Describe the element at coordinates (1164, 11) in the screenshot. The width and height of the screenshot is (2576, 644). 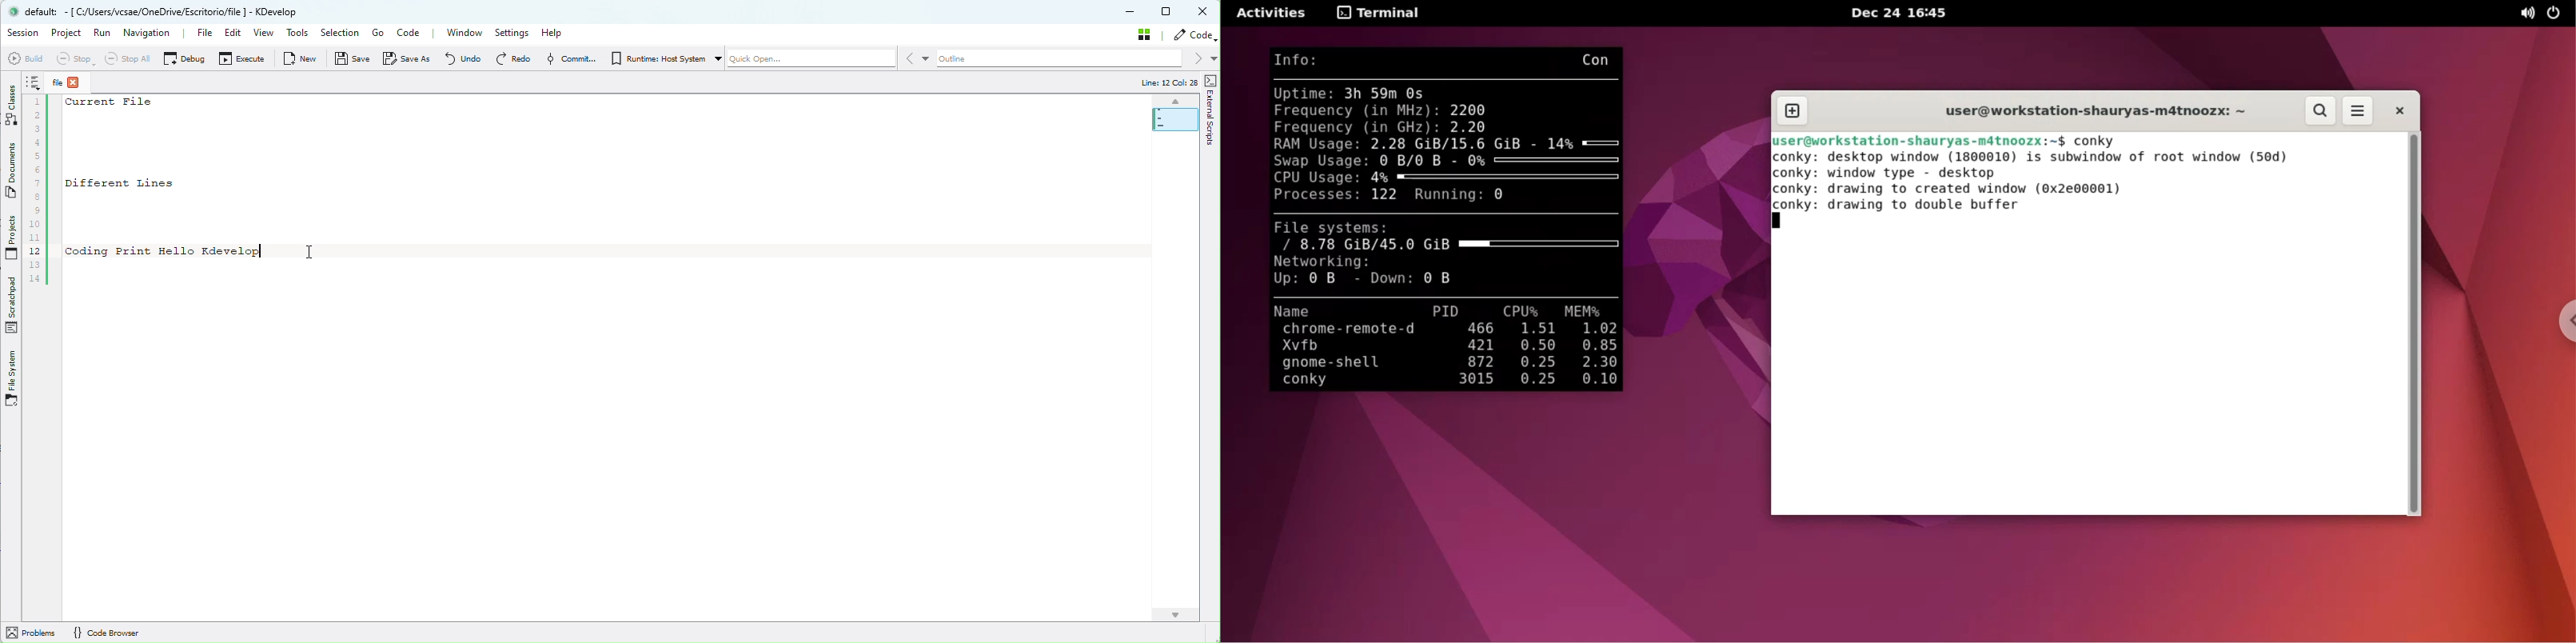
I see `Maximize` at that location.